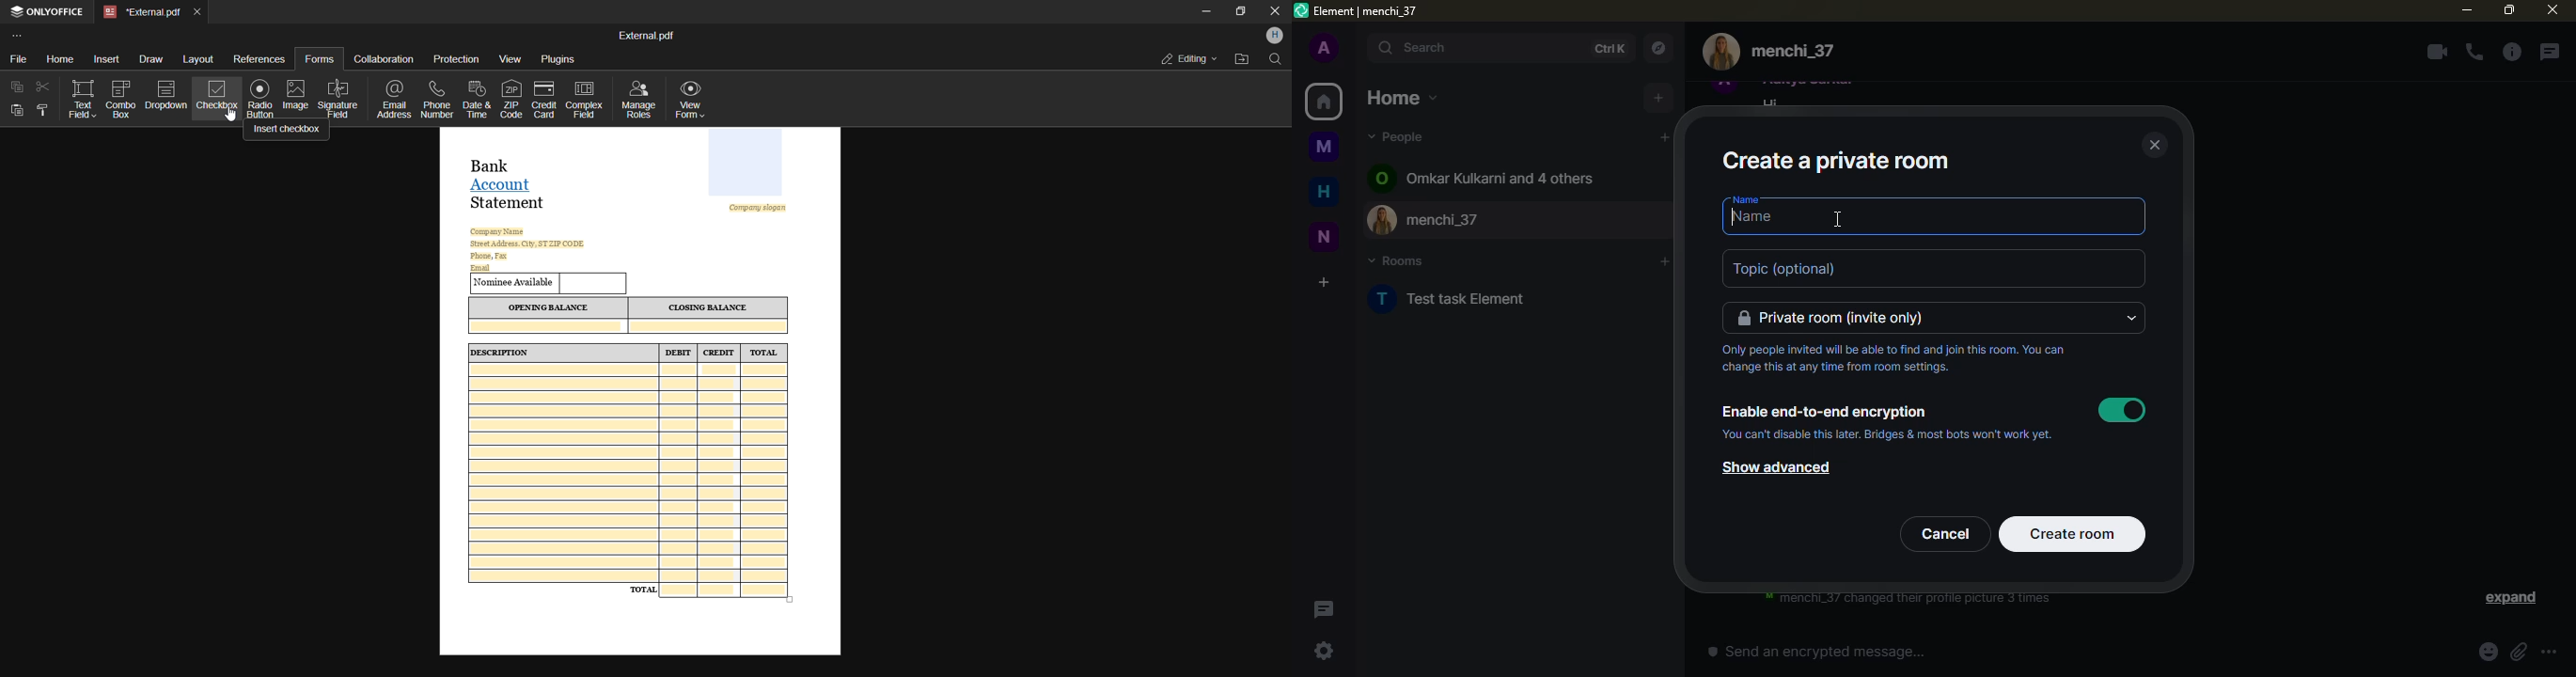 The width and height of the screenshot is (2576, 700). I want to click on home, so click(1403, 98).